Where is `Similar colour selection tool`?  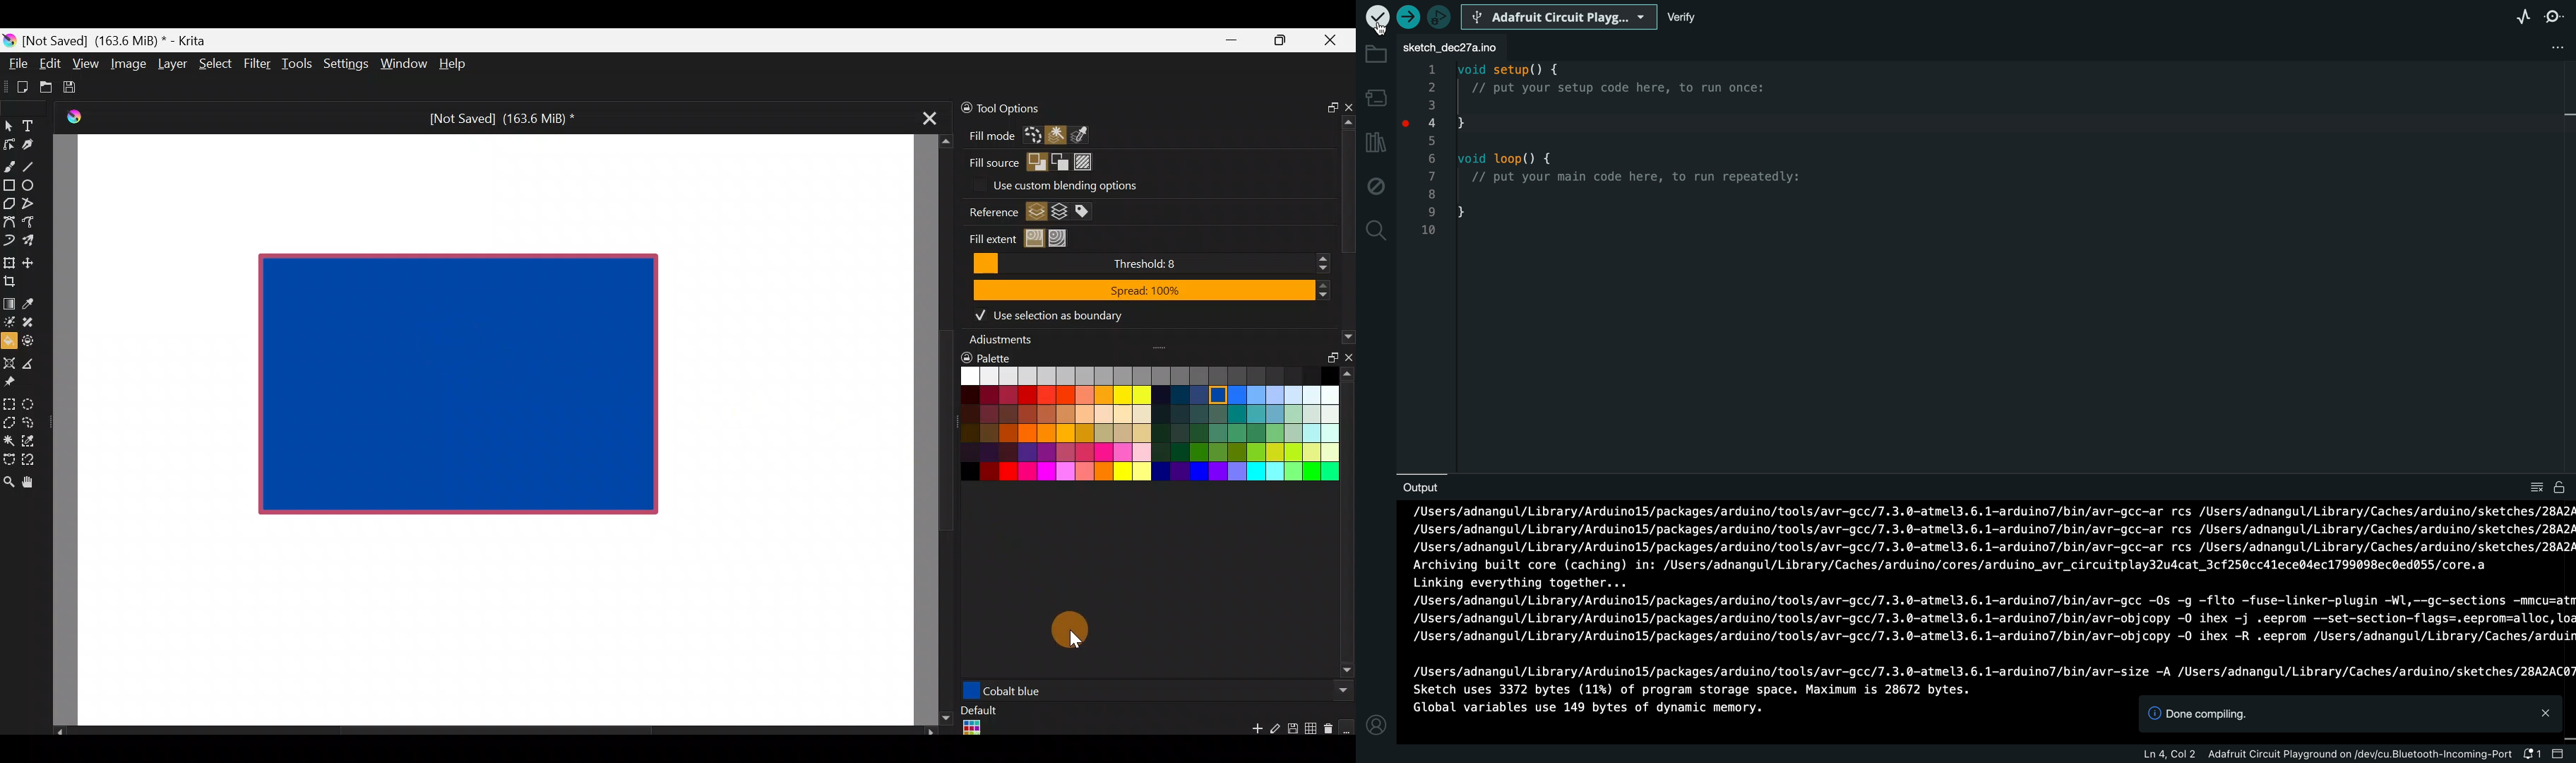 Similar colour selection tool is located at coordinates (39, 440).